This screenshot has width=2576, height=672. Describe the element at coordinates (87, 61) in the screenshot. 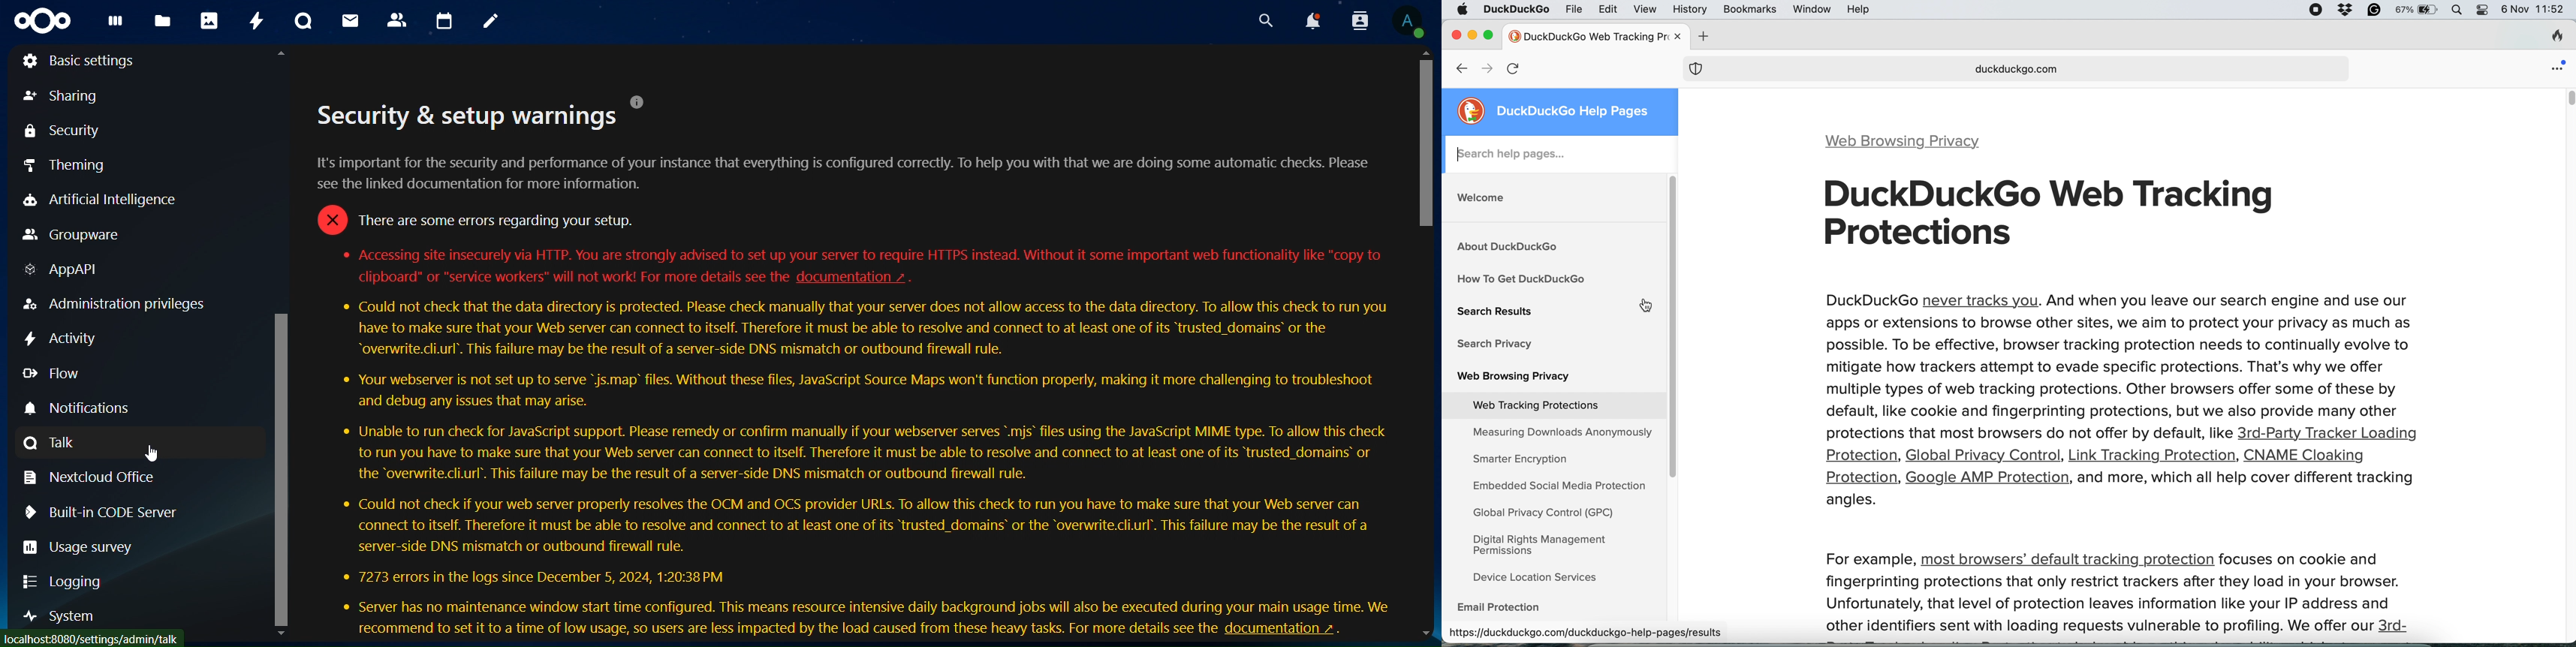

I see `basic settings` at that location.